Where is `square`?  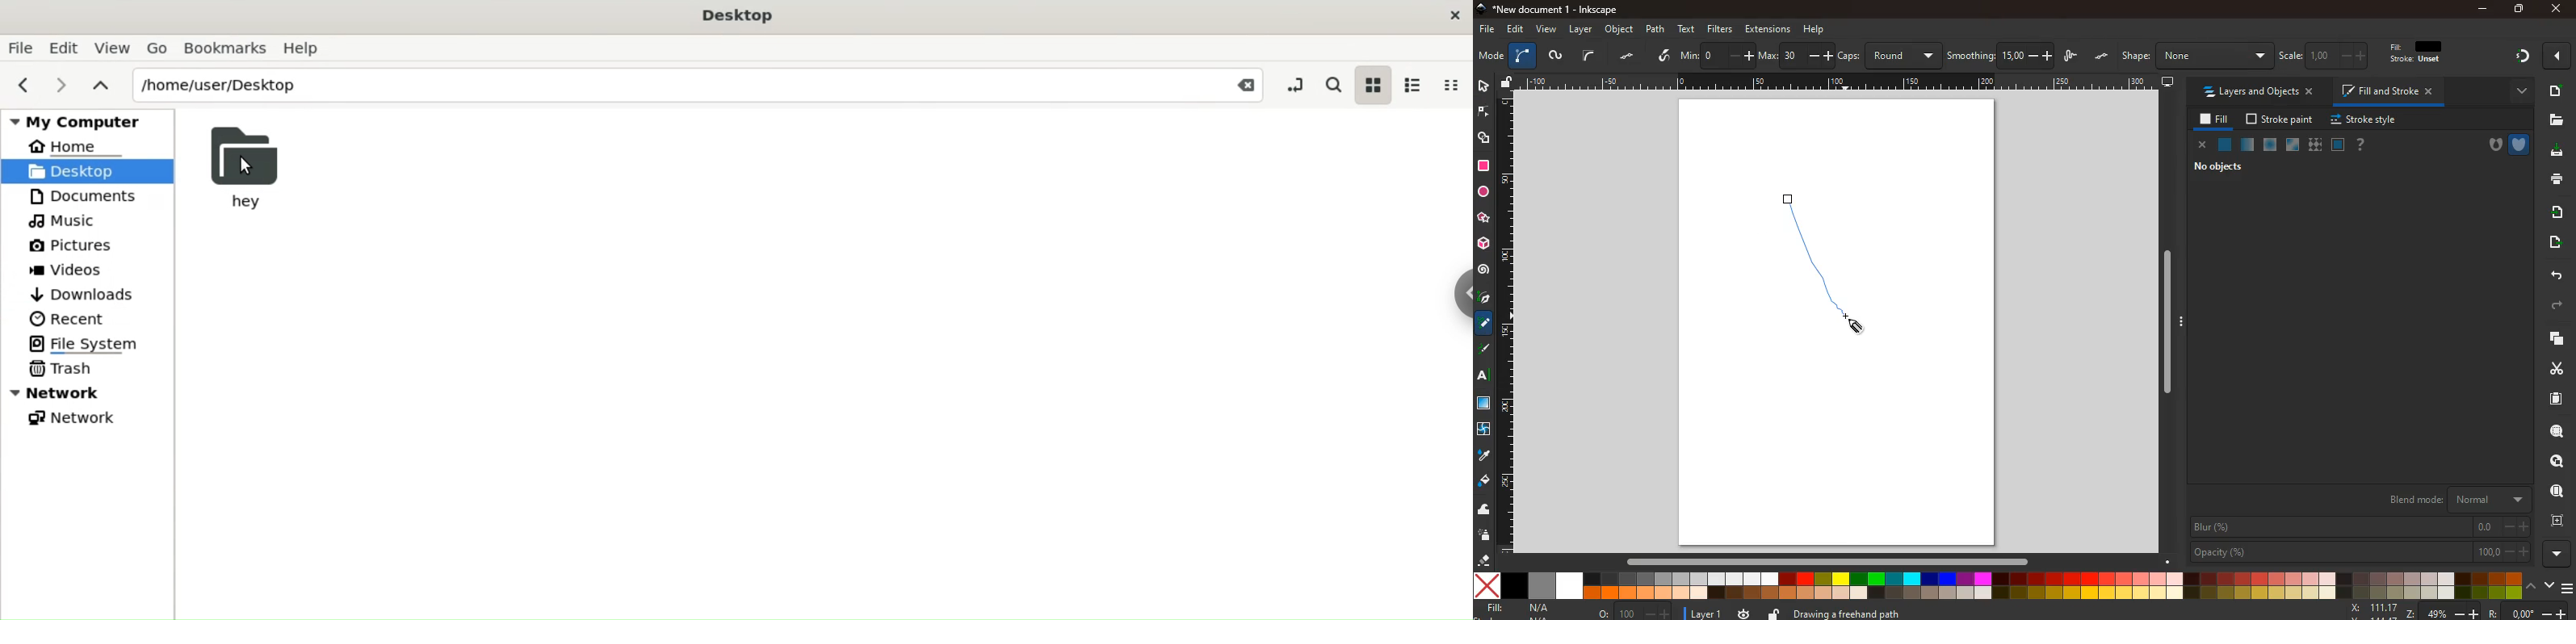
square is located at coordinates (2338, 146).